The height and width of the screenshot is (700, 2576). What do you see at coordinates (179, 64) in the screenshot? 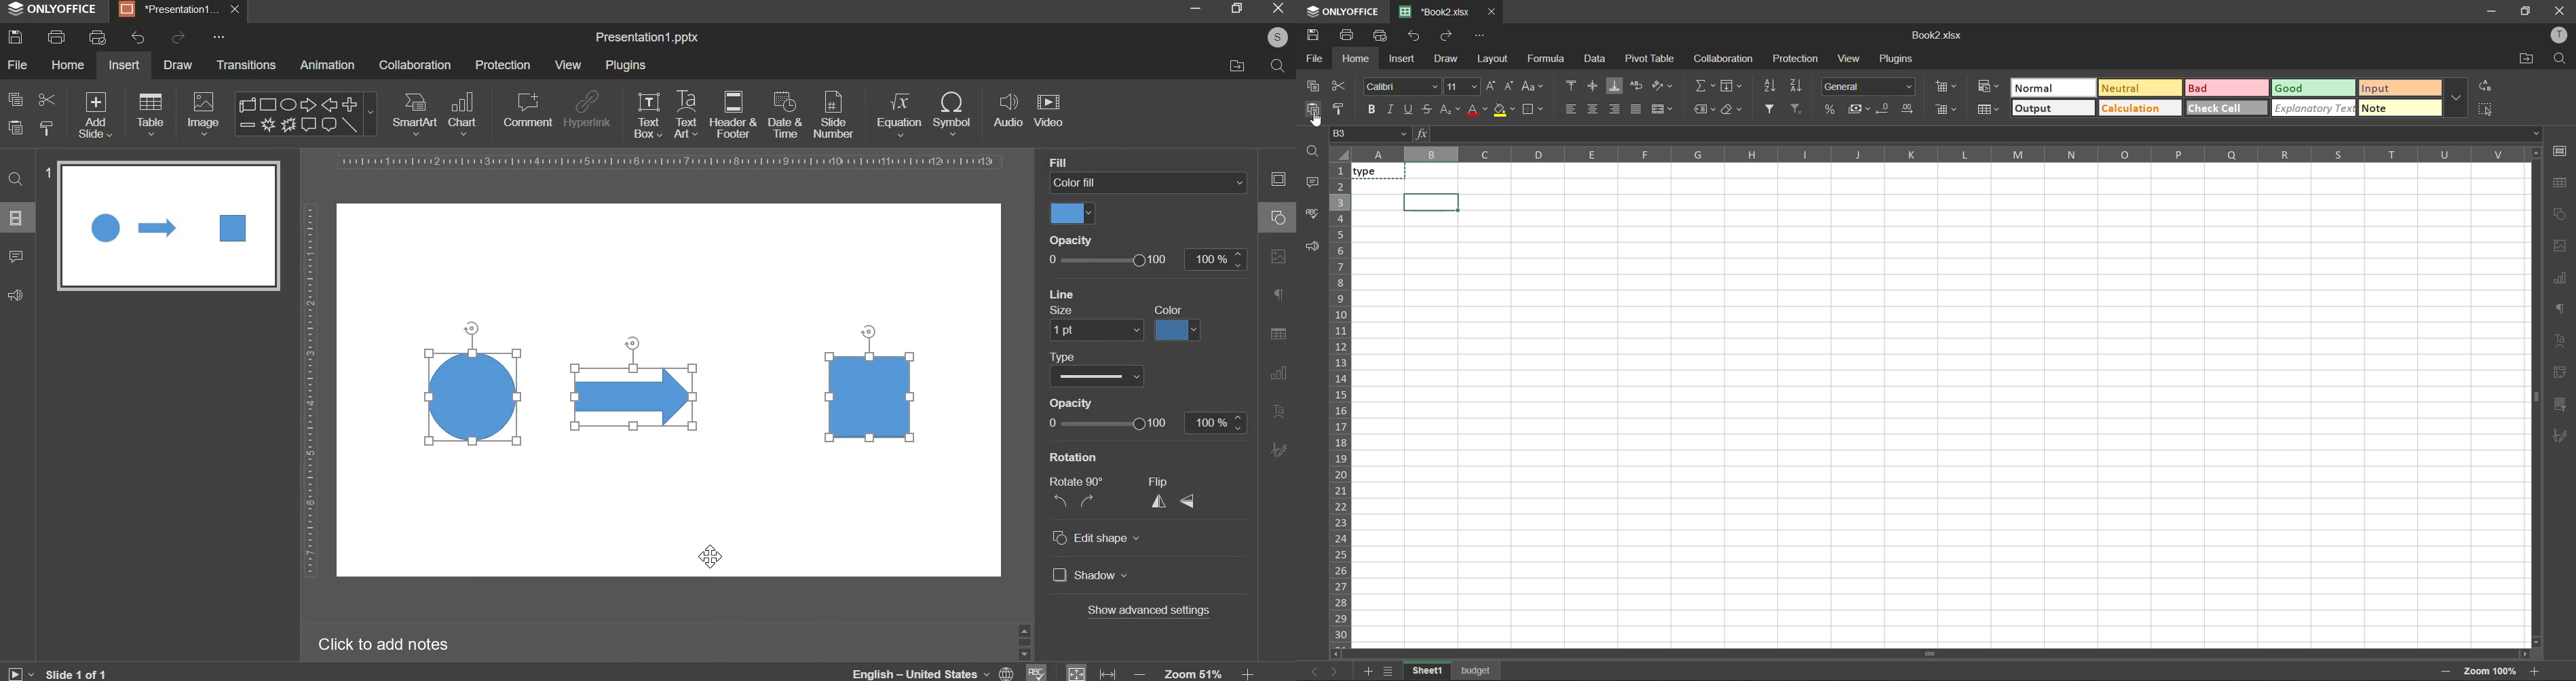
I see `draw` at bounding box center [179, 64].